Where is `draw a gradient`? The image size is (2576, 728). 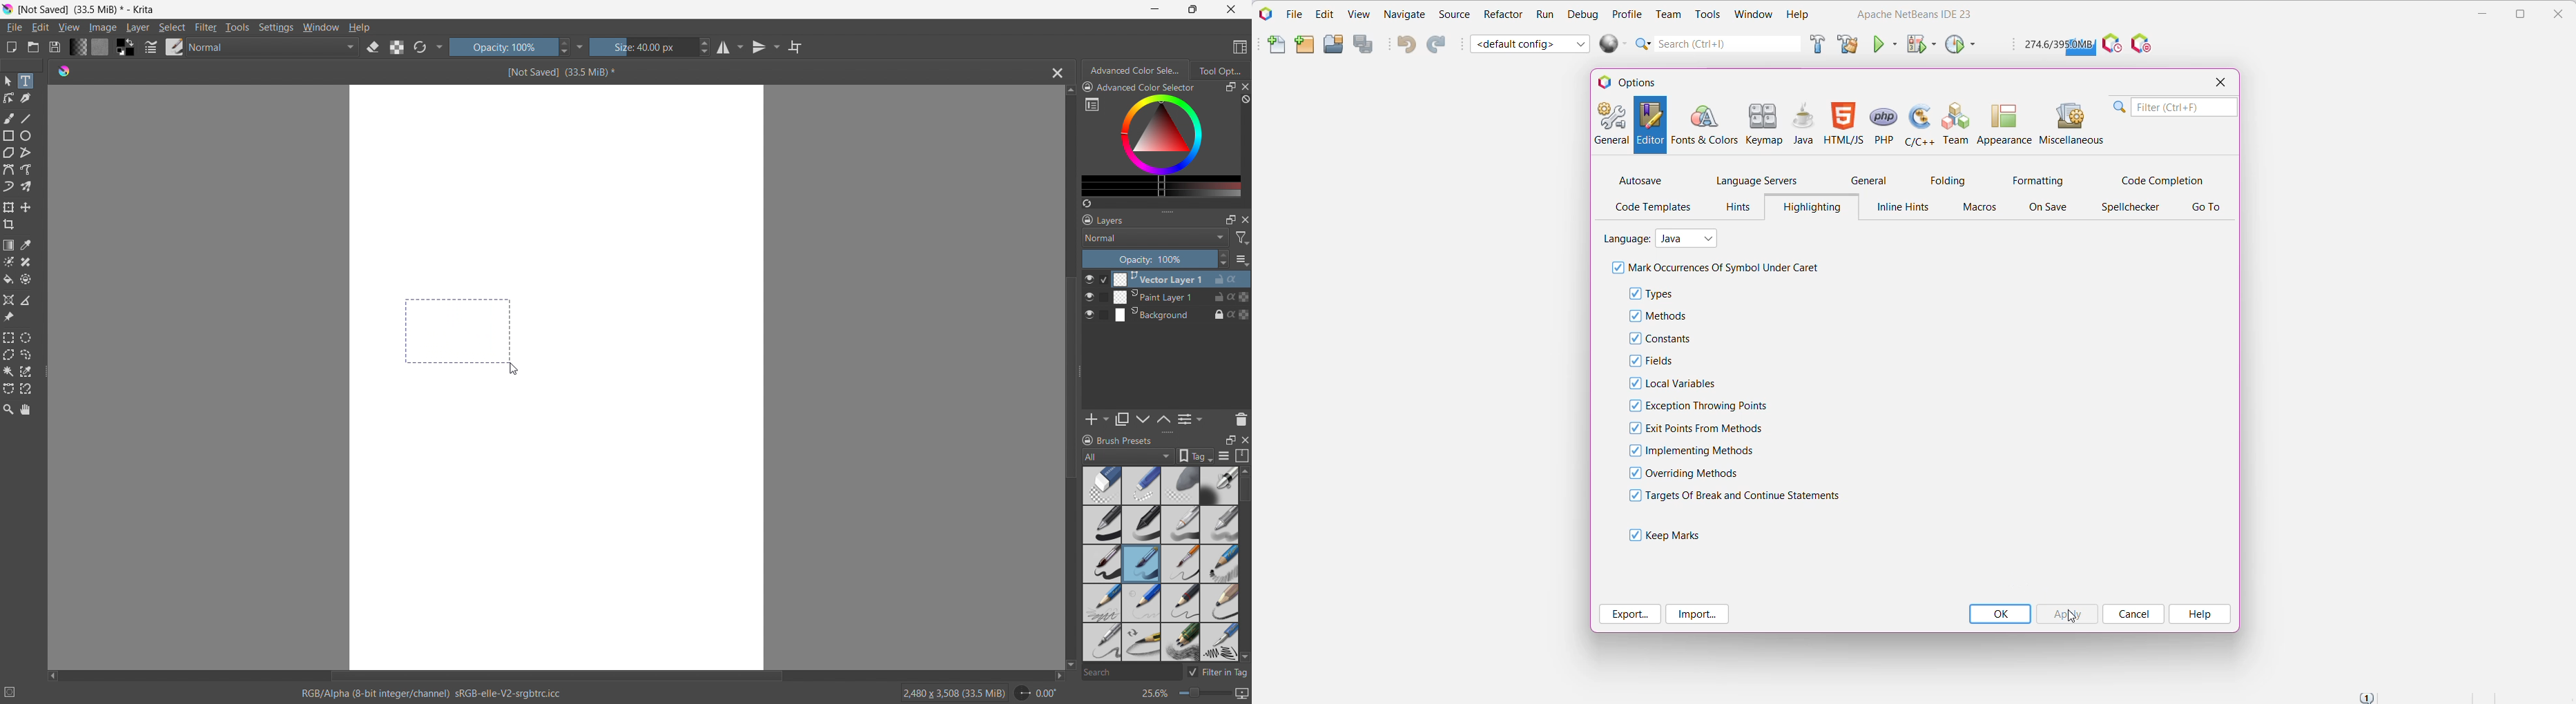
draw a gradient is located at coordinates (8, 245).